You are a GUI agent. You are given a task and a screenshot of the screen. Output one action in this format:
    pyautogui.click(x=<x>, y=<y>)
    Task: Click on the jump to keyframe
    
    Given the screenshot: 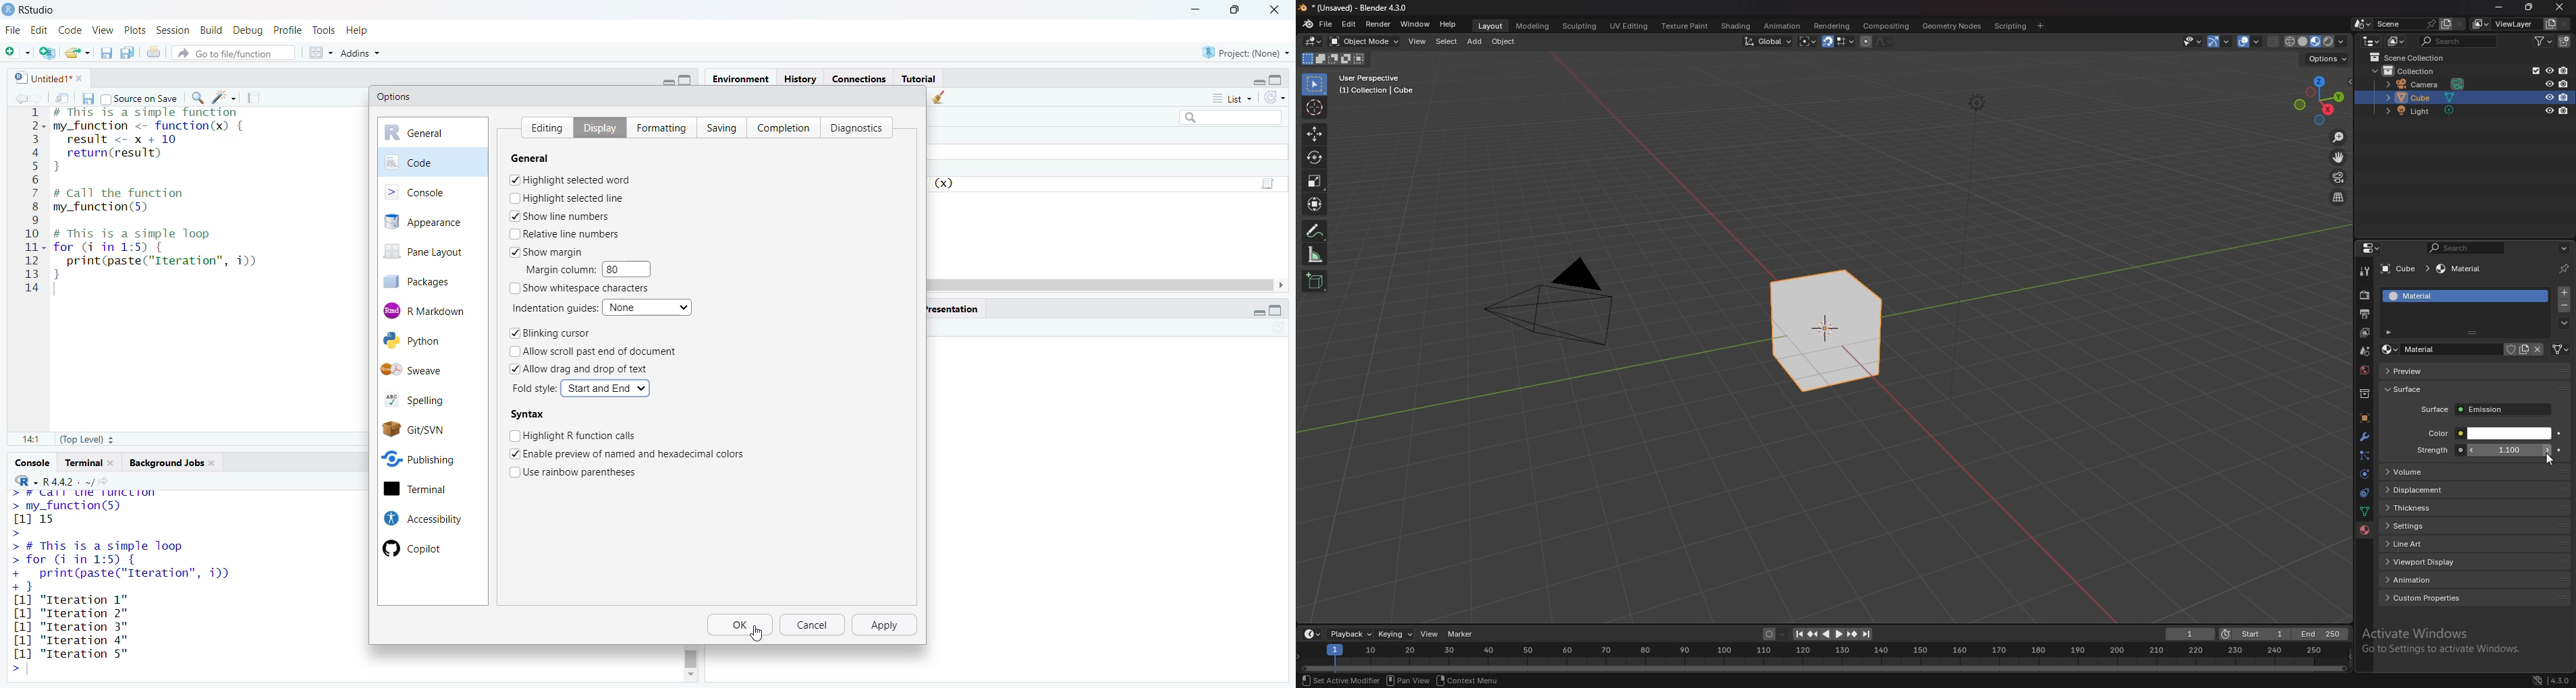 What is the action you would take?
    pyautogui.click(x=1812, y=634)
    